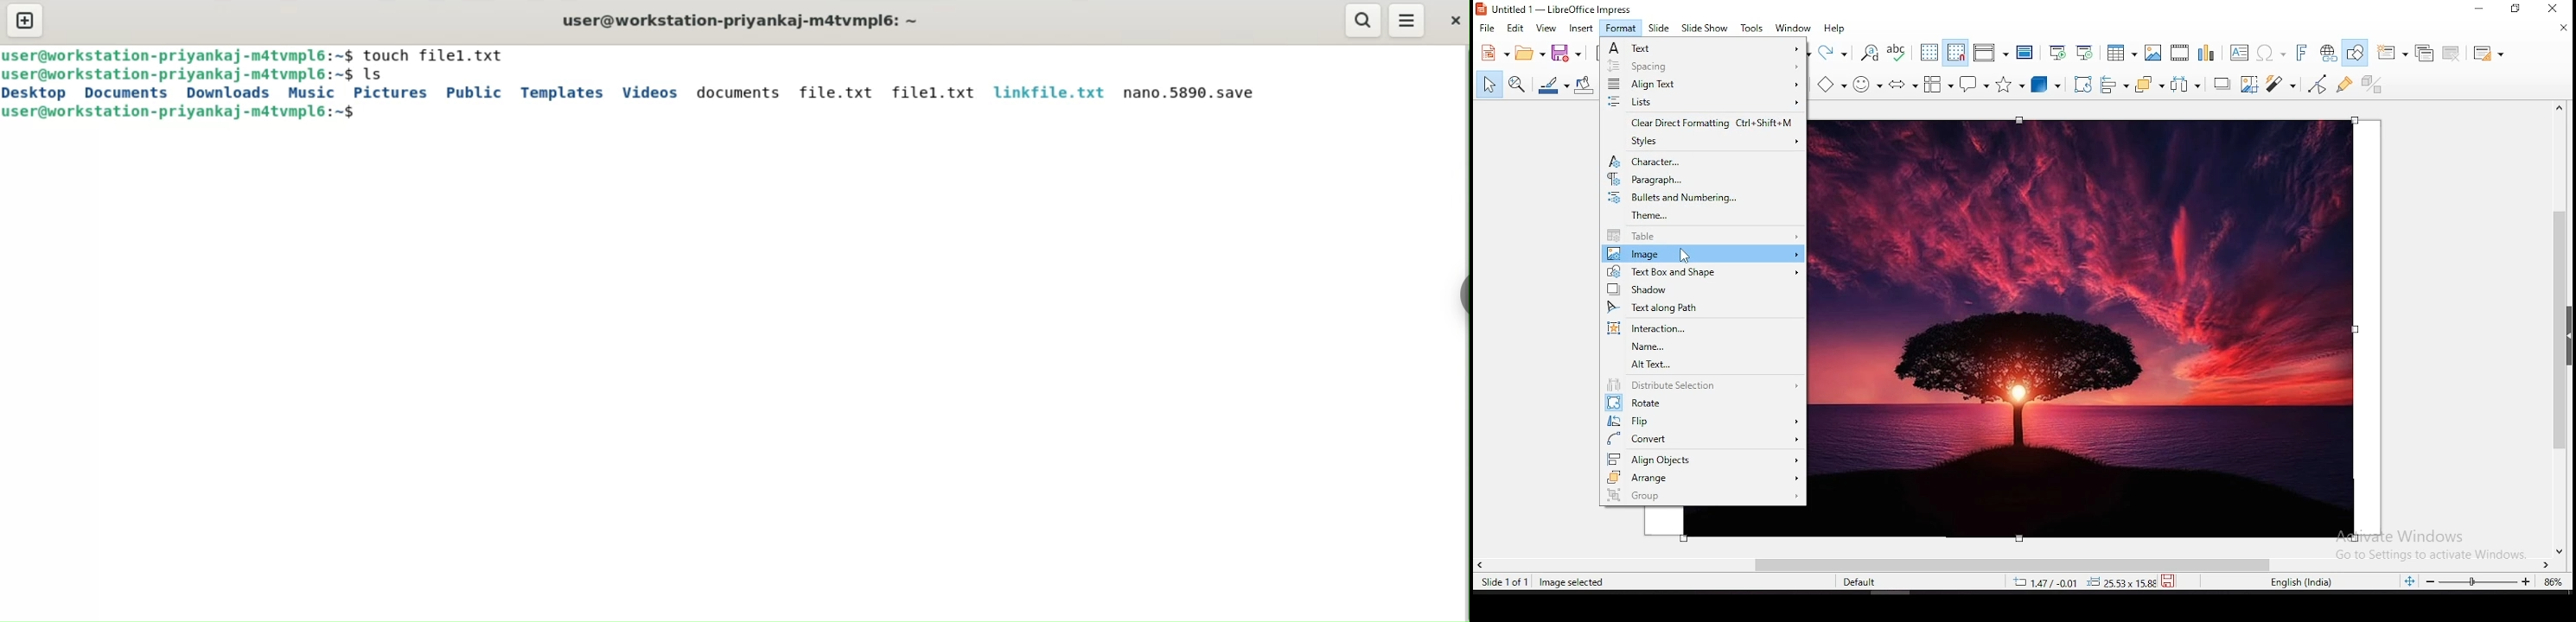  Describe the element at coordinates (931, 93) in the screenshot. I see `file1.txt` at that location.